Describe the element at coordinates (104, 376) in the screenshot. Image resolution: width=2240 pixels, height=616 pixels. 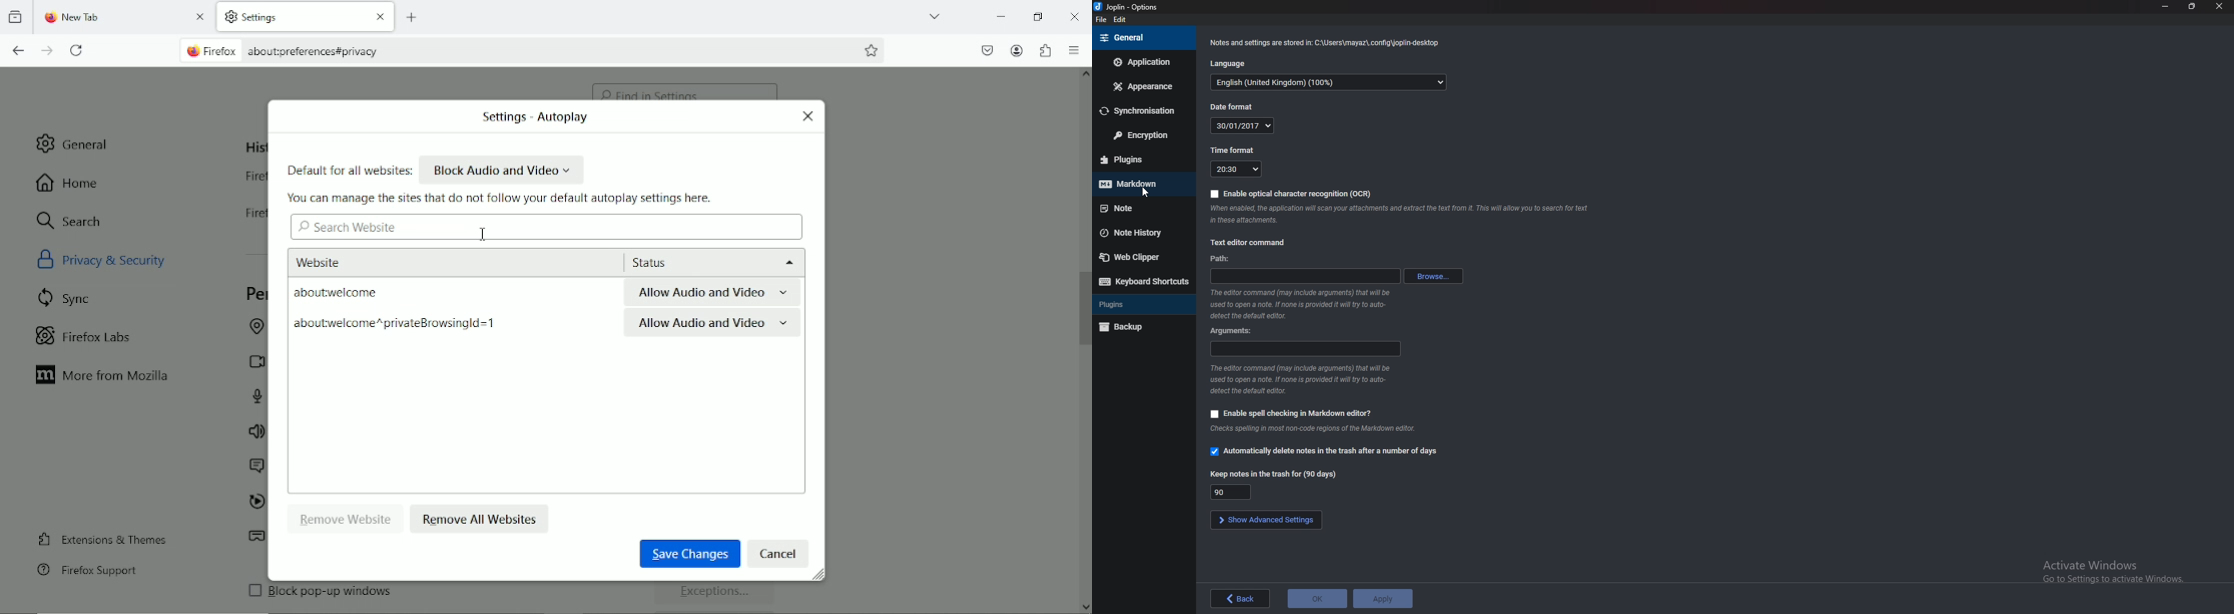
I see `more from mozilla` at that location.